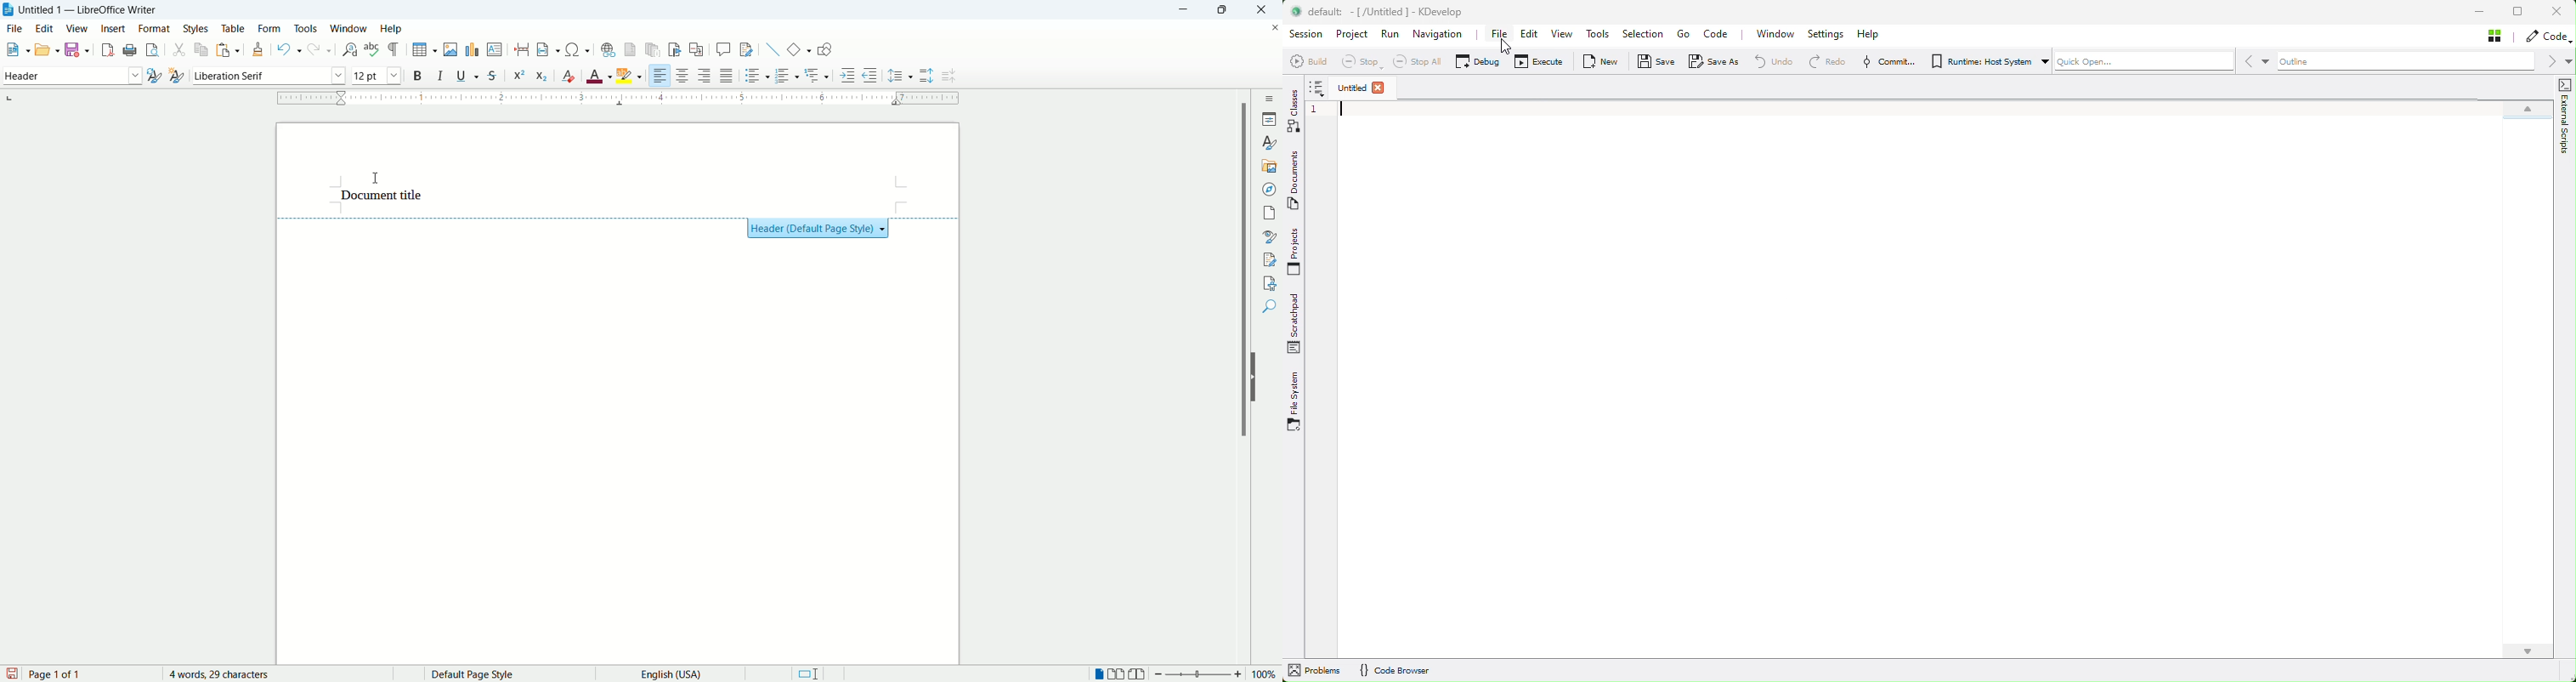 The height and width of the screenshot is (700, 2576). What do you see at coordinates (1115, 674) in the screenshot?
I see `double page view` at bounding box center [1115, 674].